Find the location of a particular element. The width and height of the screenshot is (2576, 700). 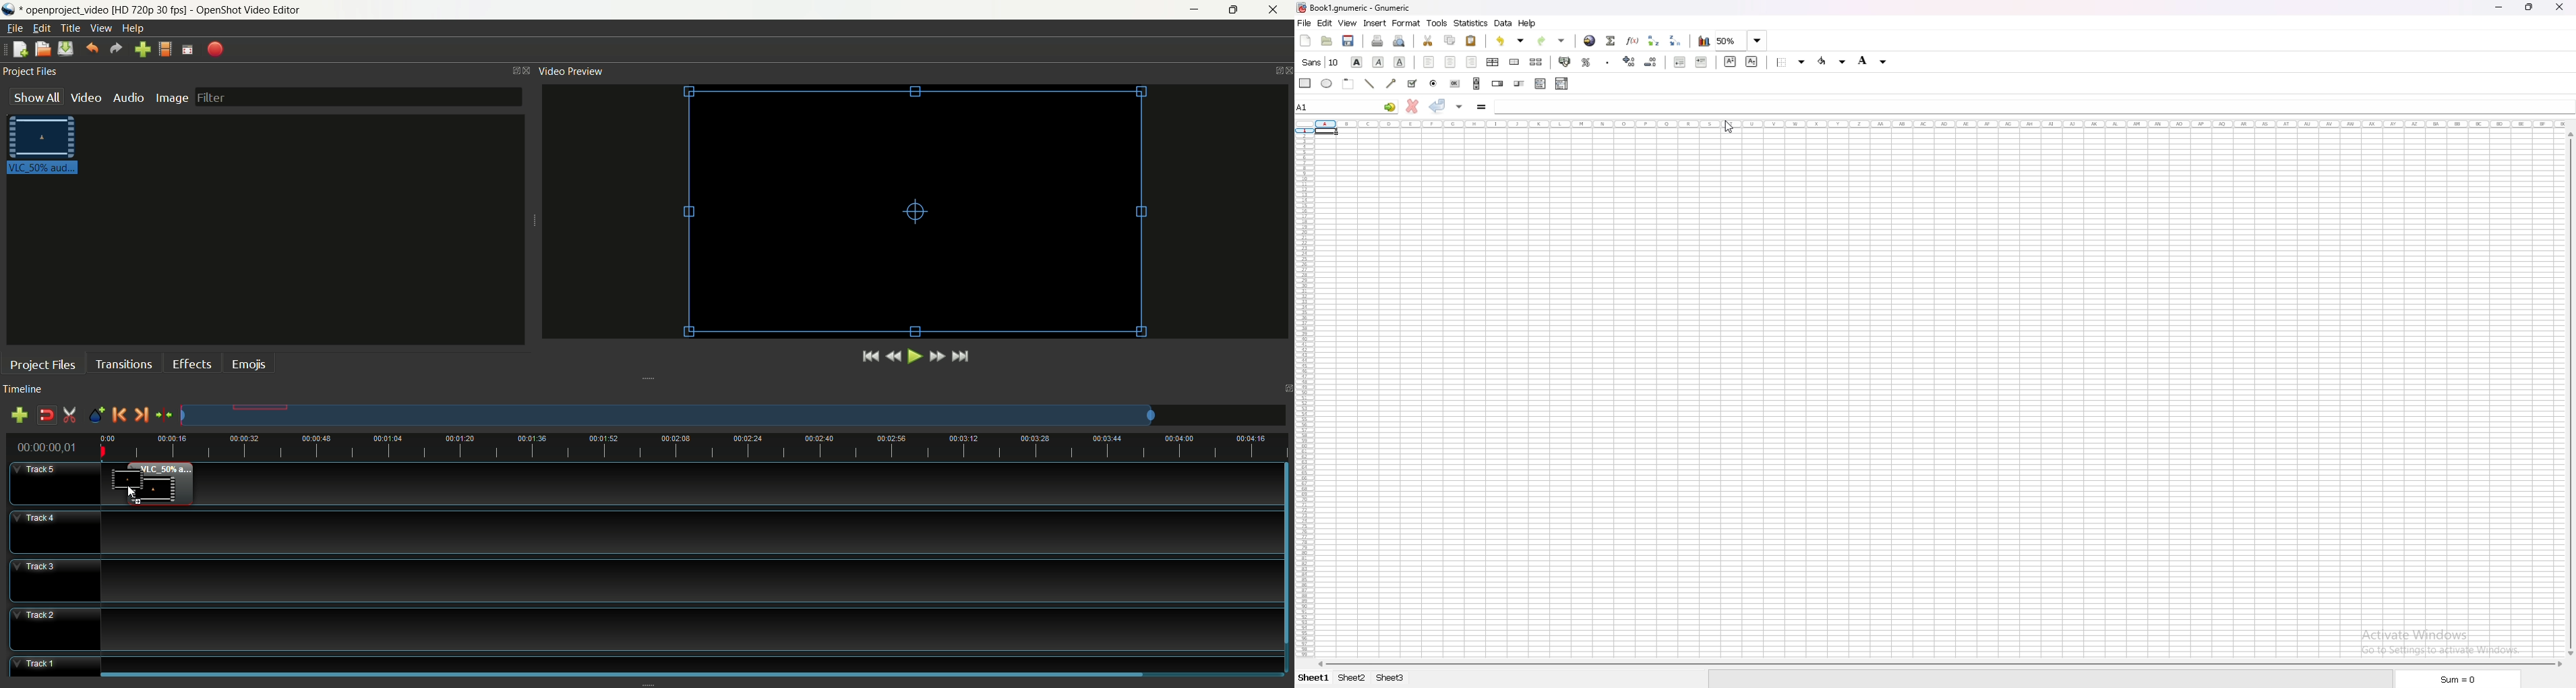

accept changes in multiple cells is located at coordinates (1460, 106).